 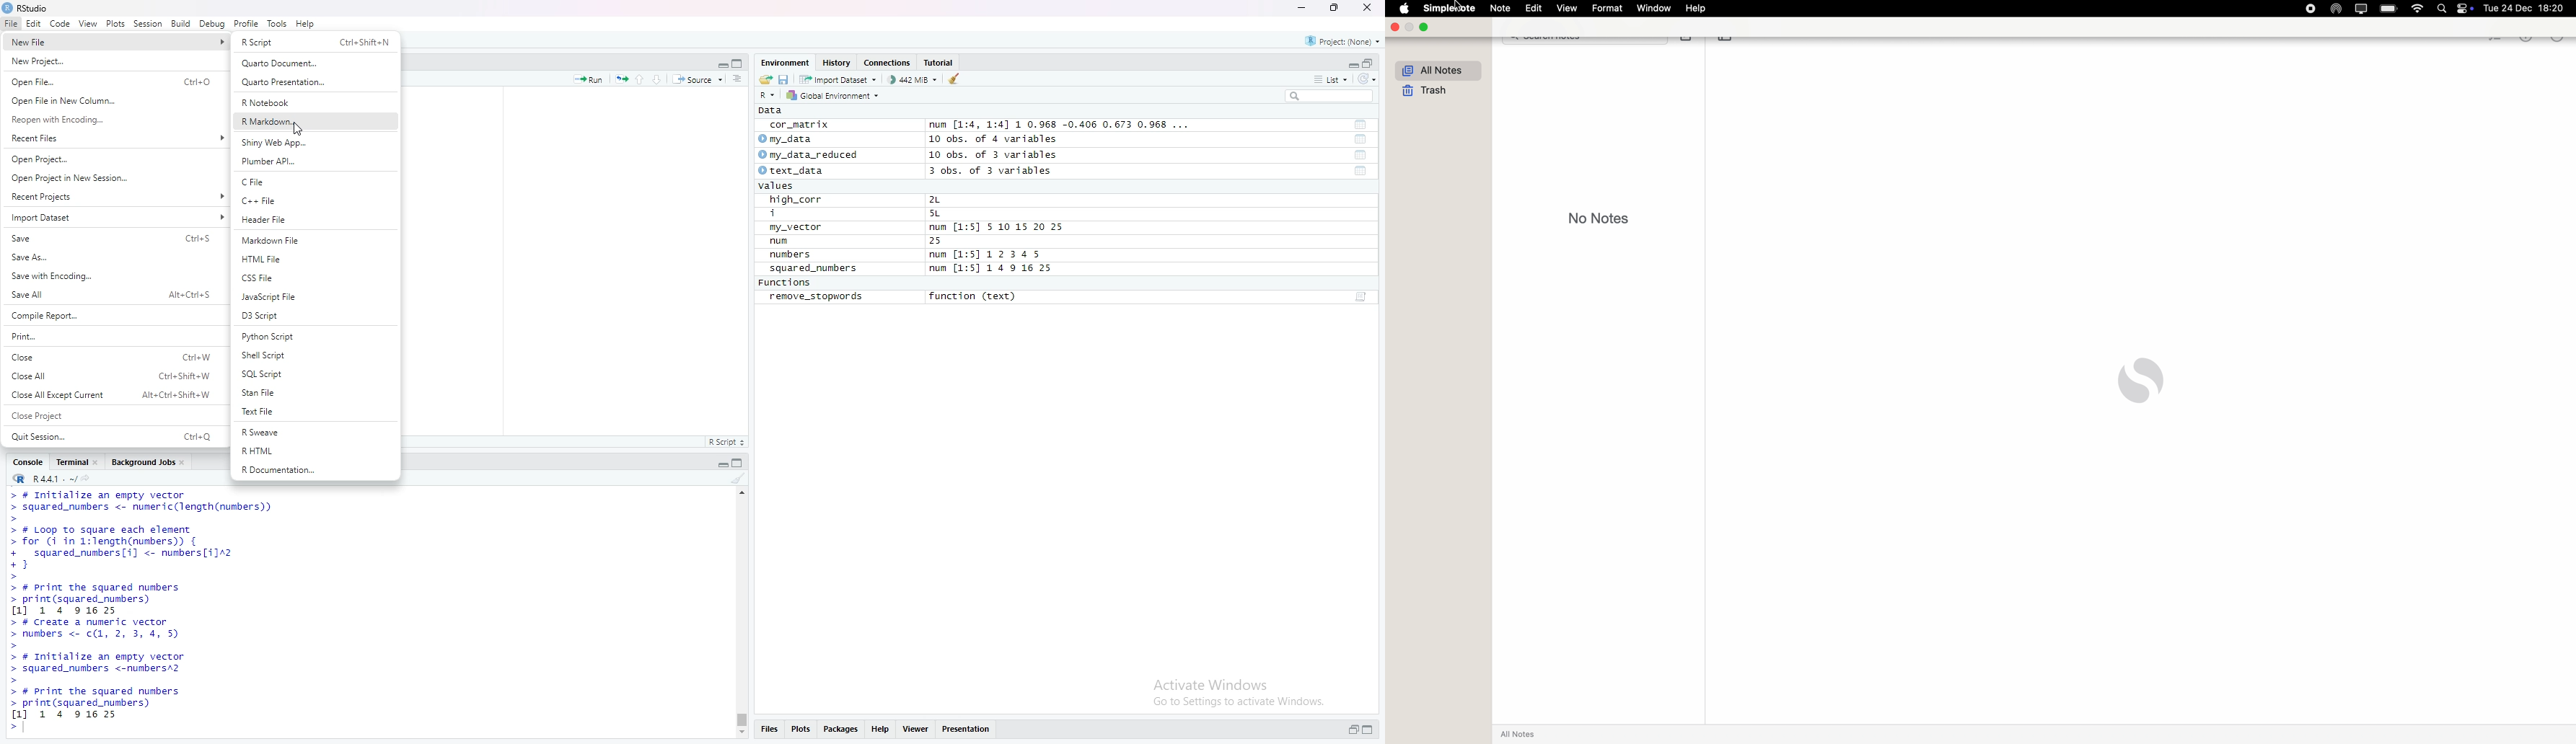 What do you see at coordinates (1006, 138) in the screenshot?
I see `10 obs. of 4 variables` at bounding box center [1006, 138].